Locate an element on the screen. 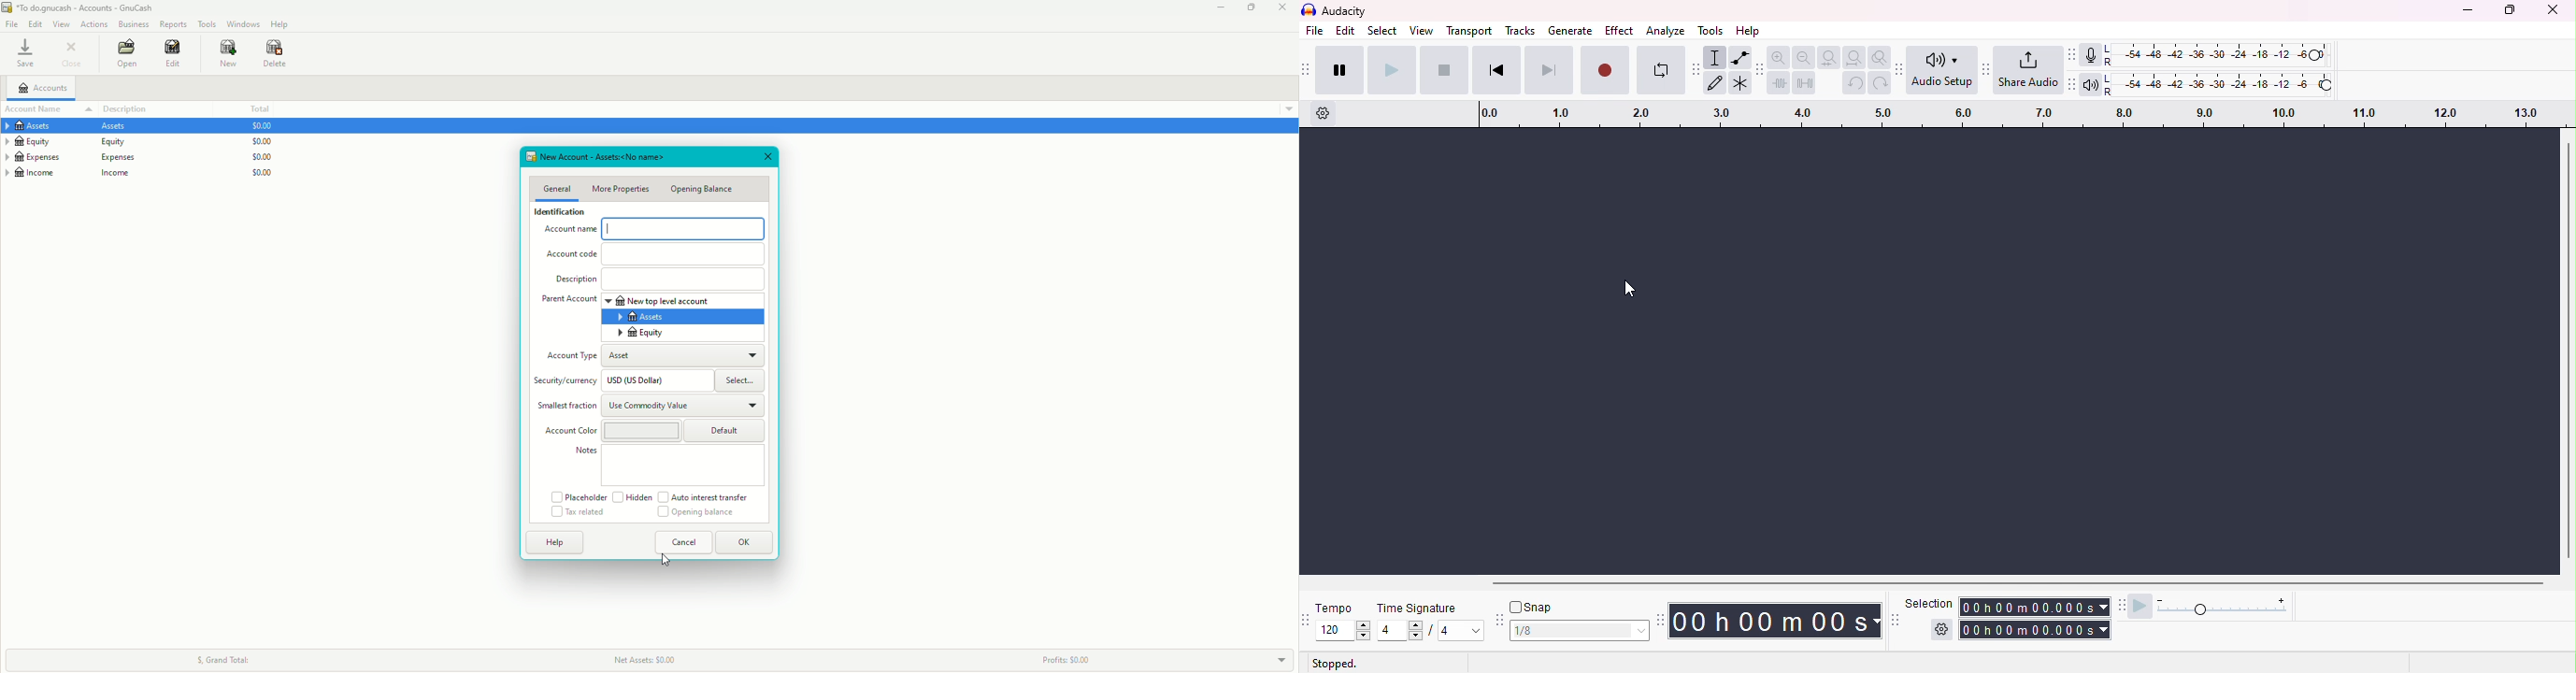 This screenshot has height=700, width=2576. Net Assets is located at coordinates (655, 658).